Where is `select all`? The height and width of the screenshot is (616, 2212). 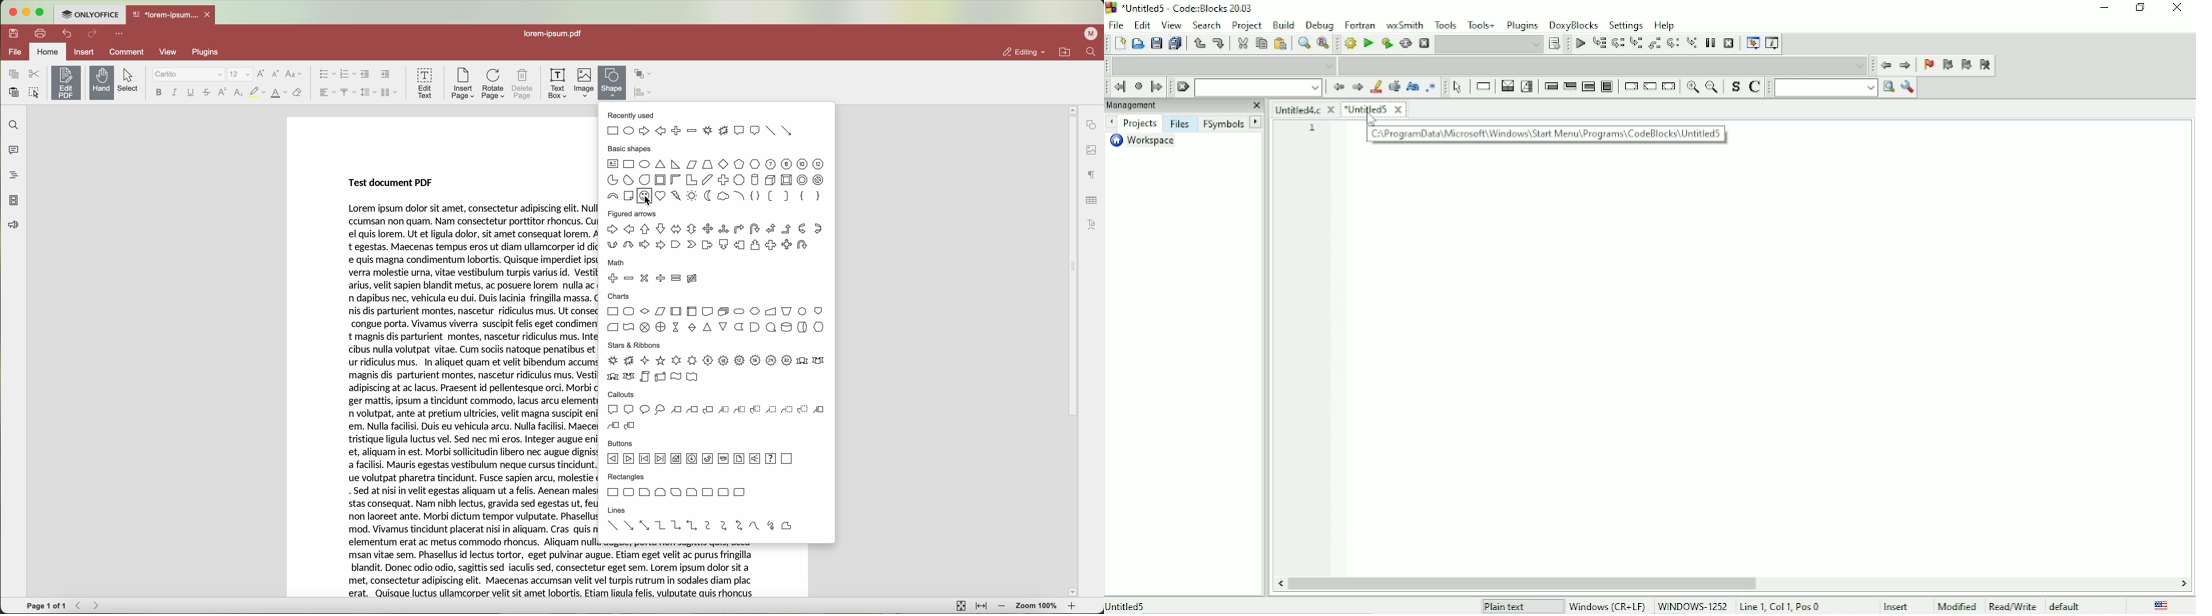
select all is located at coordinates (35, 94).